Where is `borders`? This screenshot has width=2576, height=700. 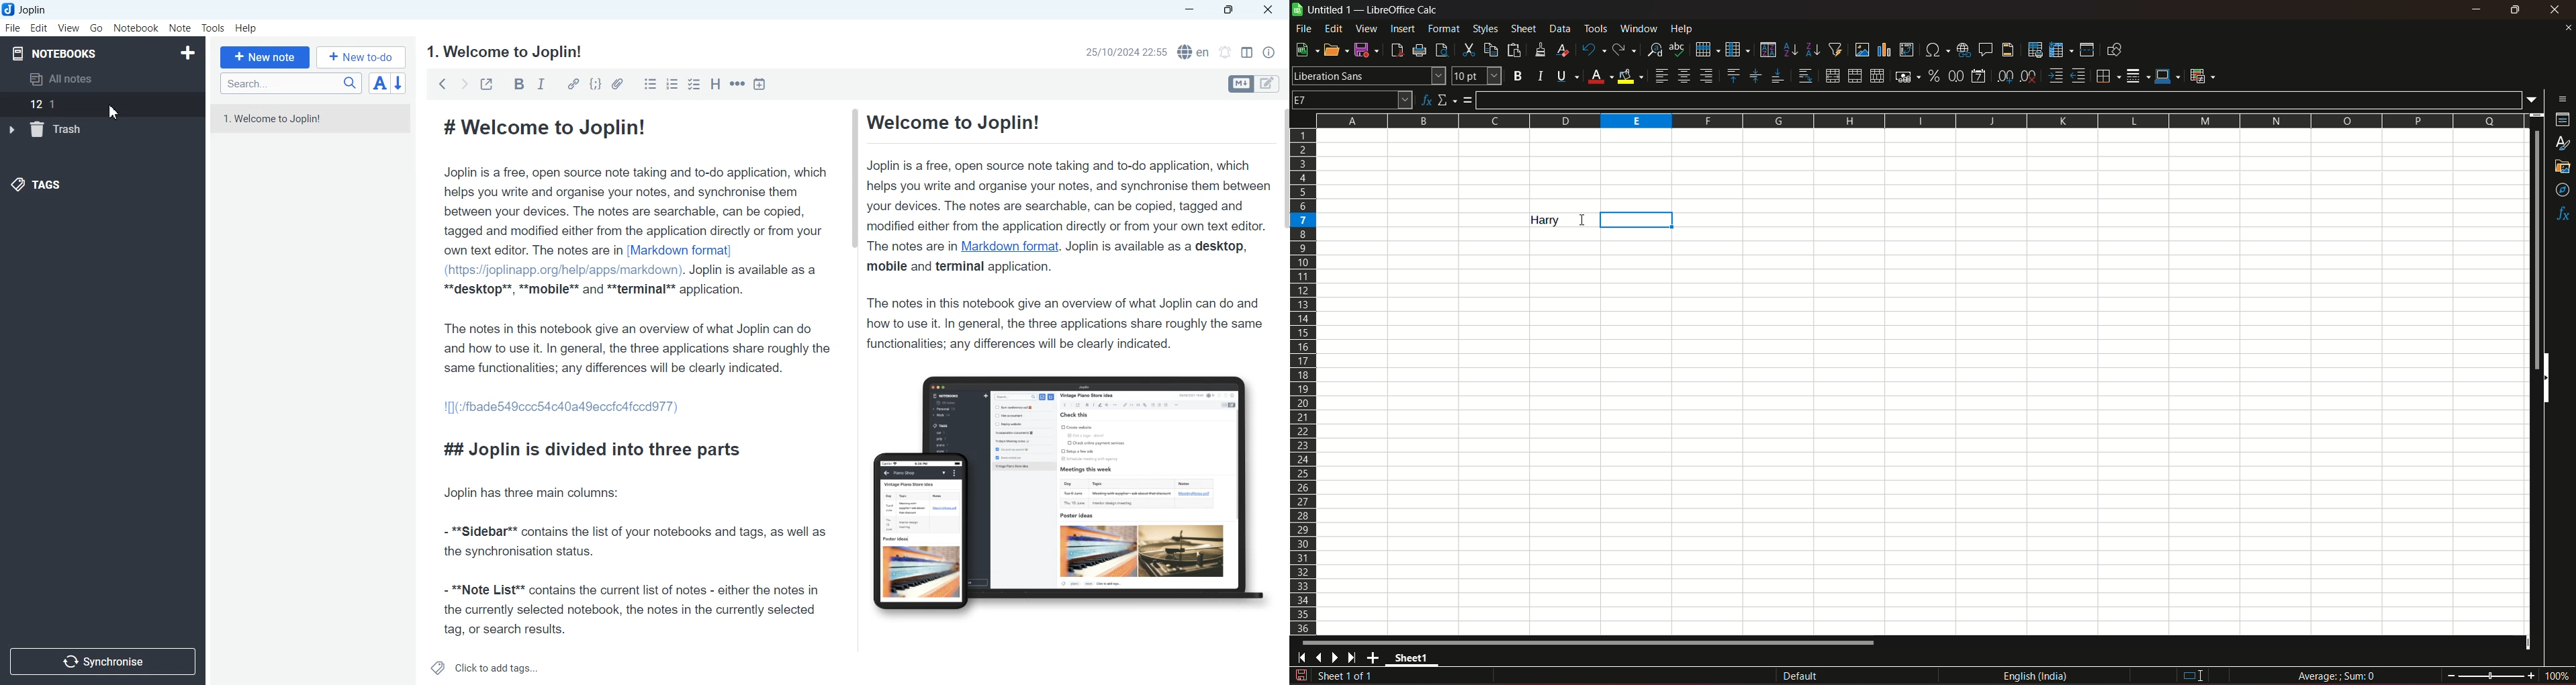 borders is located at coordinates (2106, 76).